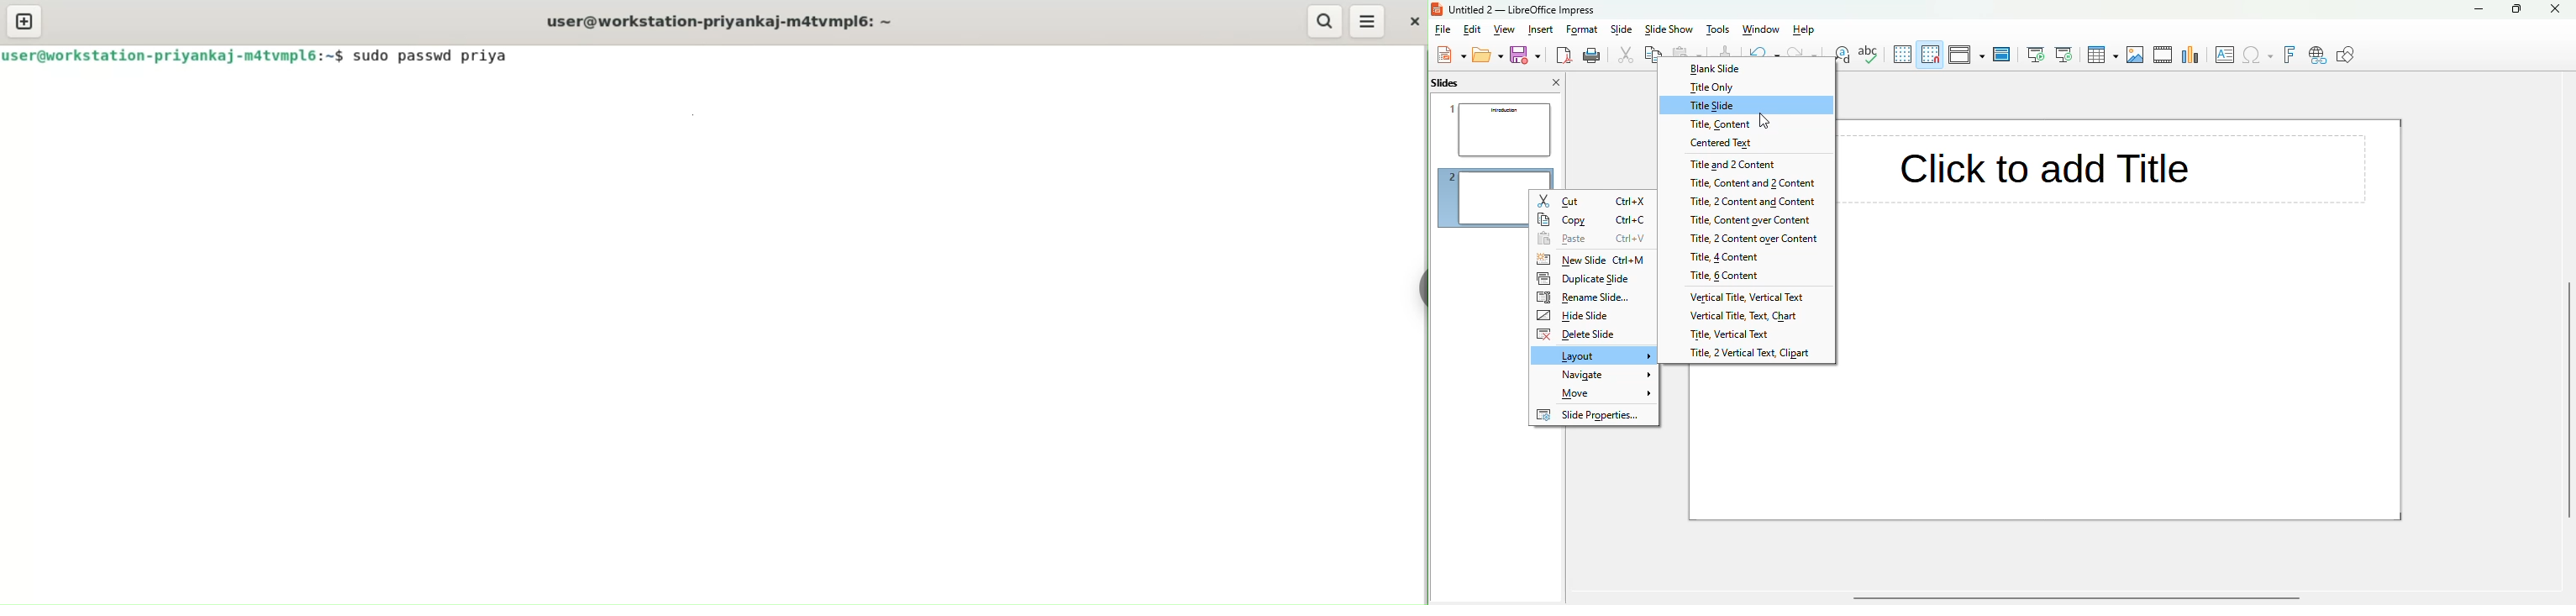 The width and height of the screenshot is (2576, 616). Describe the element at coordinates (1745, 315) in the screenshot. I see `vertical title, text, chart` at that location.